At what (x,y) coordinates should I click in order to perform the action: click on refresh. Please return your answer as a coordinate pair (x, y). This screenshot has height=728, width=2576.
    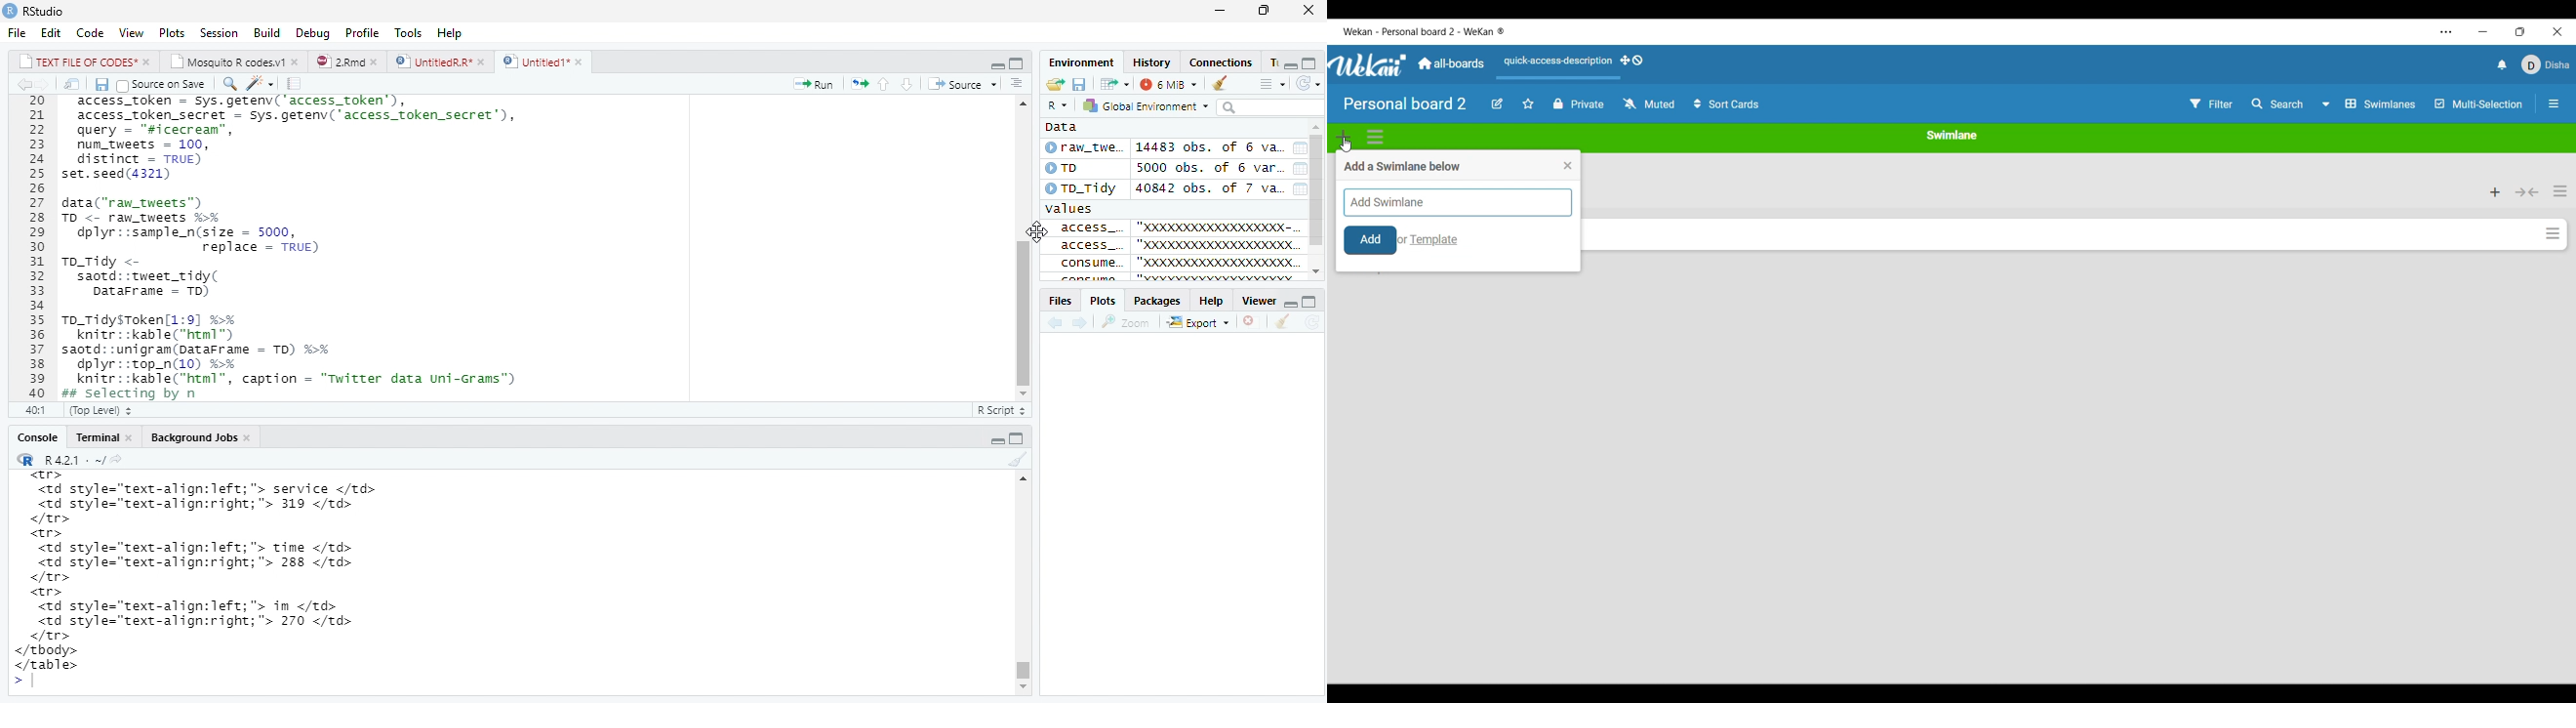
    Looking at the image, I should click on (1311, 83).